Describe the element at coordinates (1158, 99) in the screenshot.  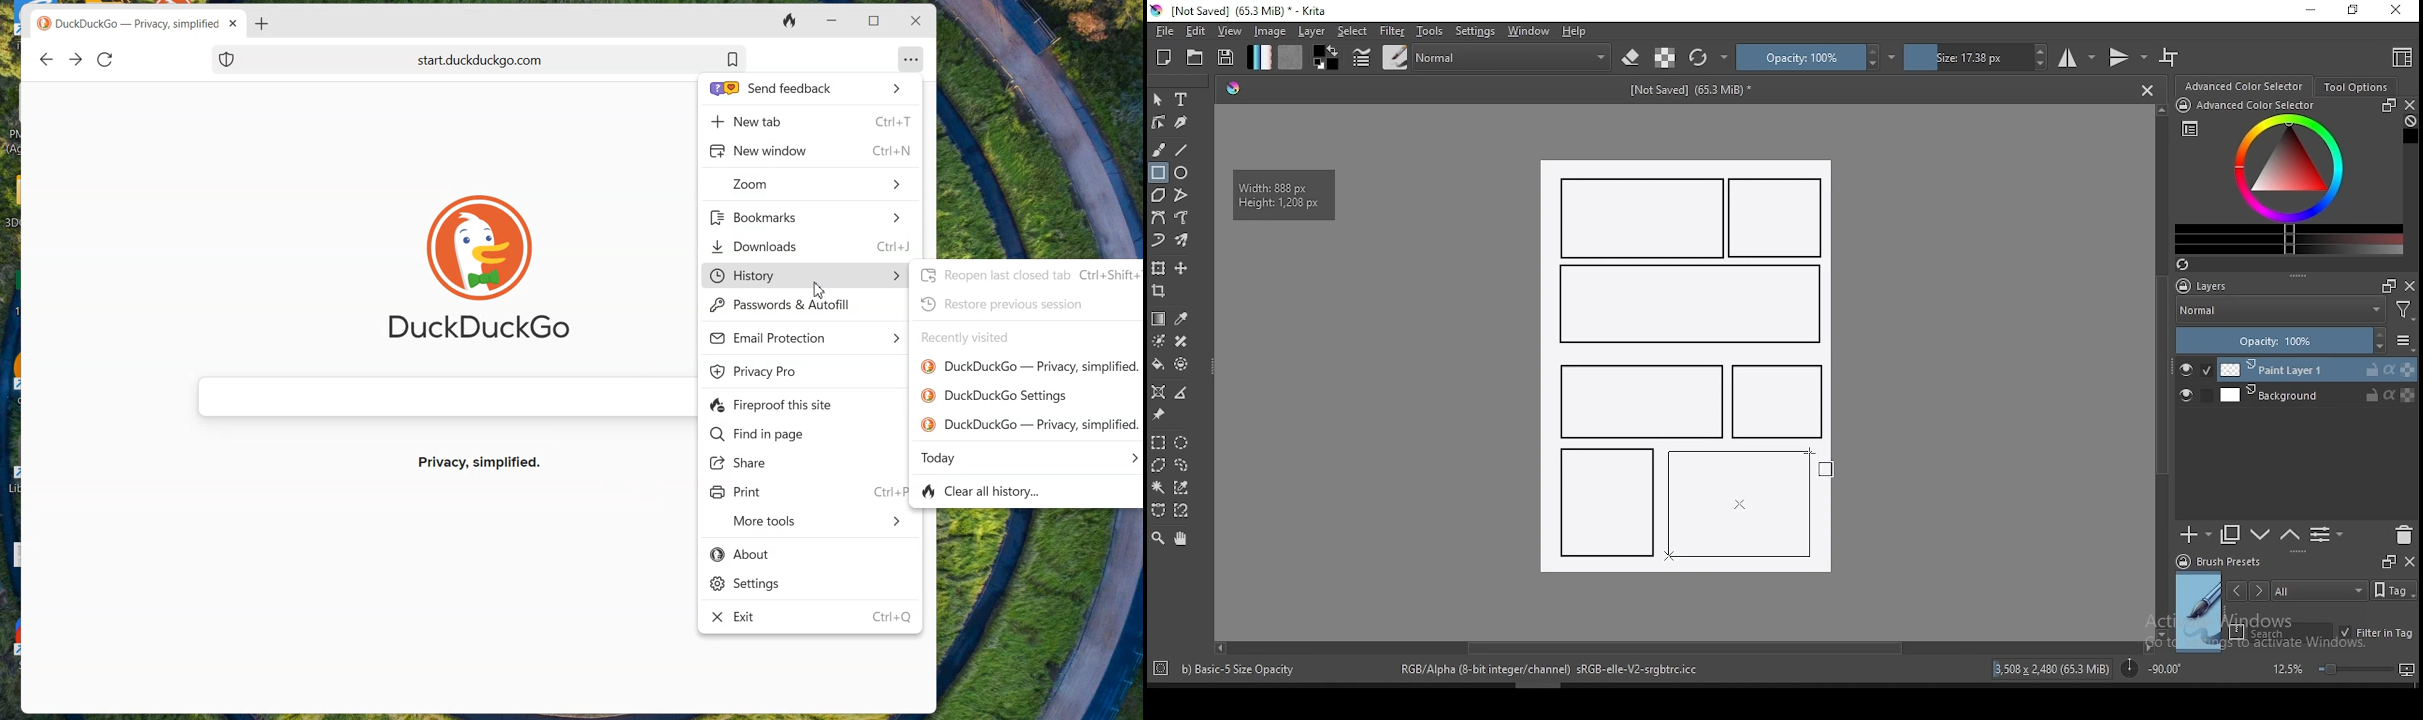
I see `select shapes tool` at that location.